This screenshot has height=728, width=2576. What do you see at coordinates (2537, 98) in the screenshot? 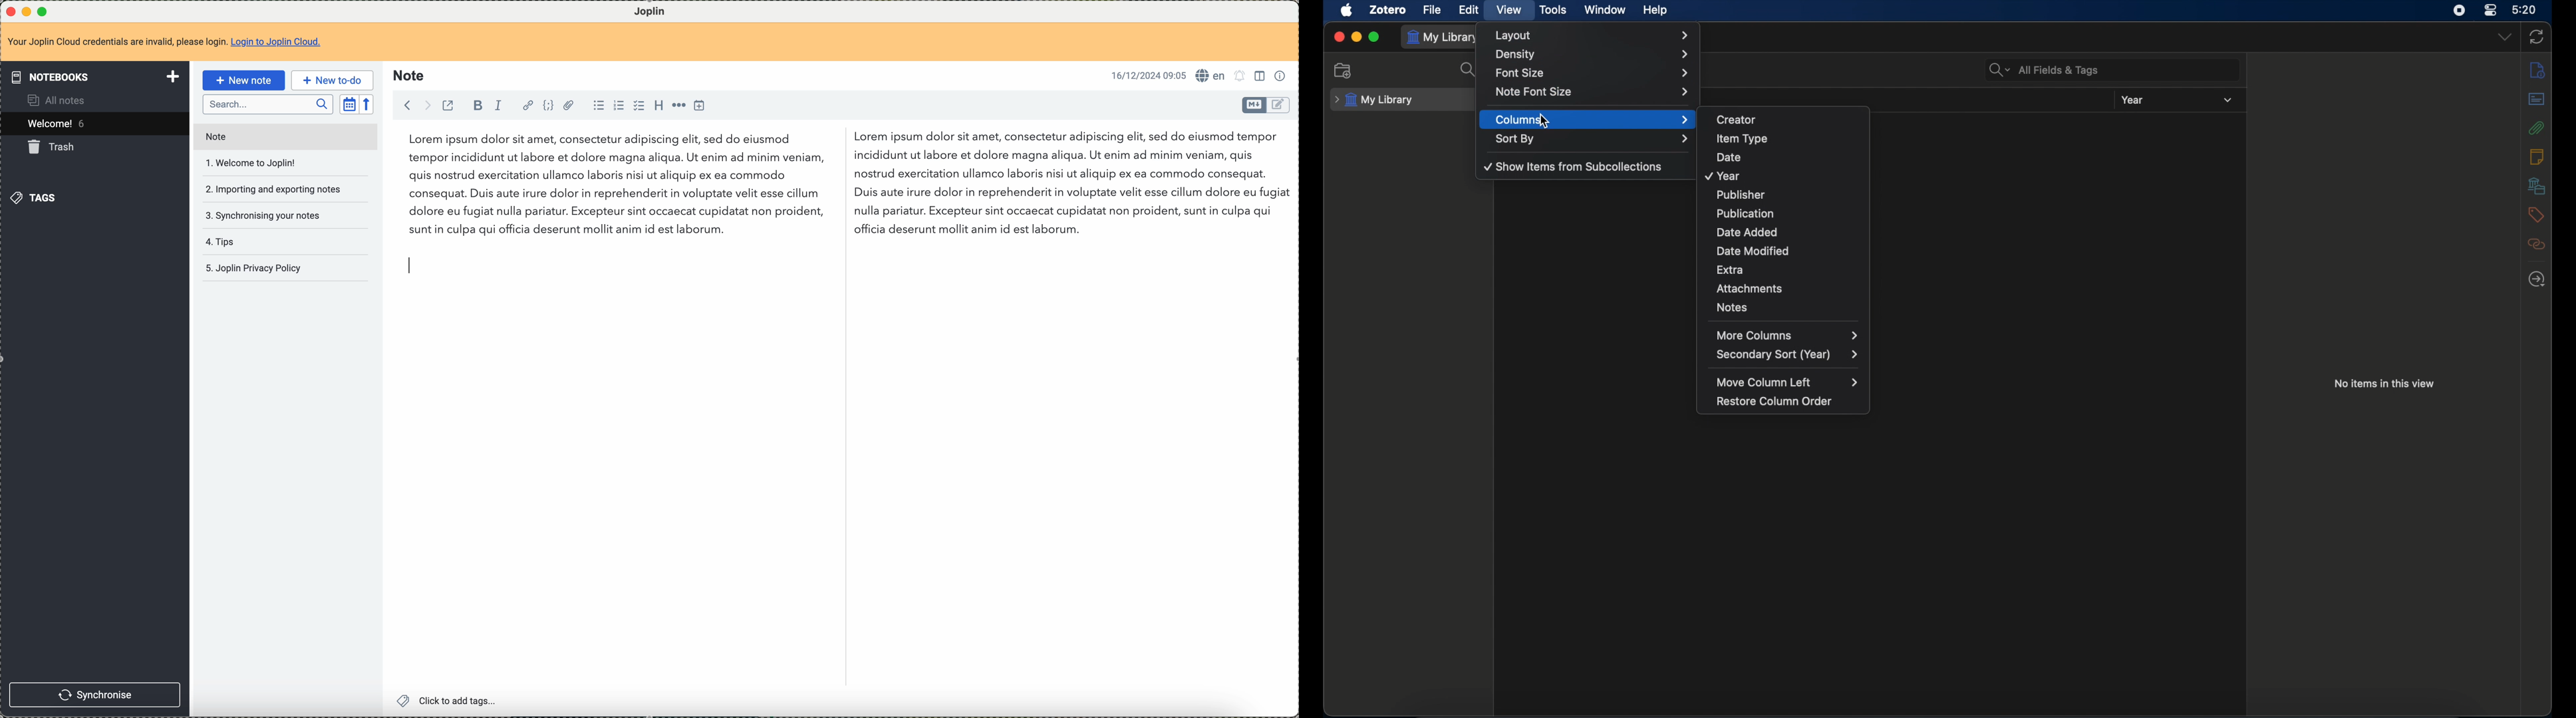
I see `abstract` at bounding box center [2537, 98].